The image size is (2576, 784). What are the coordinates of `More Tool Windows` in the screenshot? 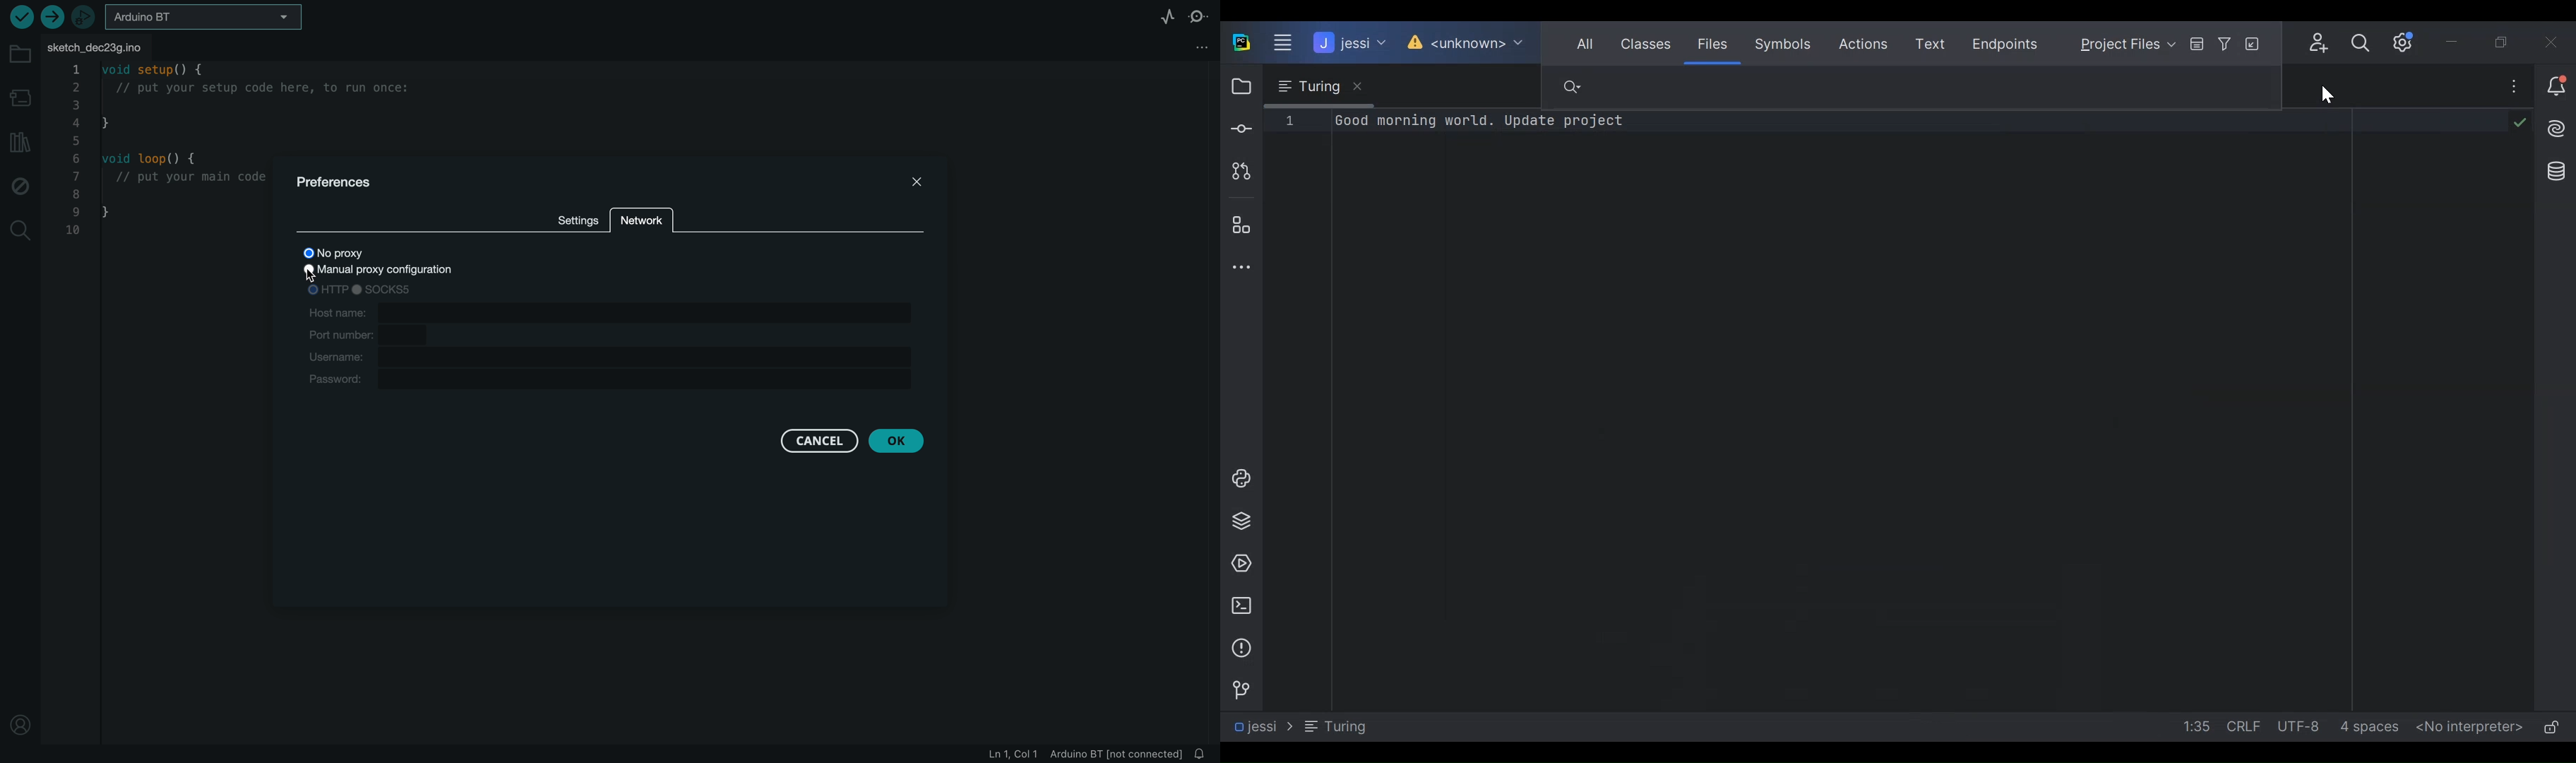 It's located at (1239, 267).